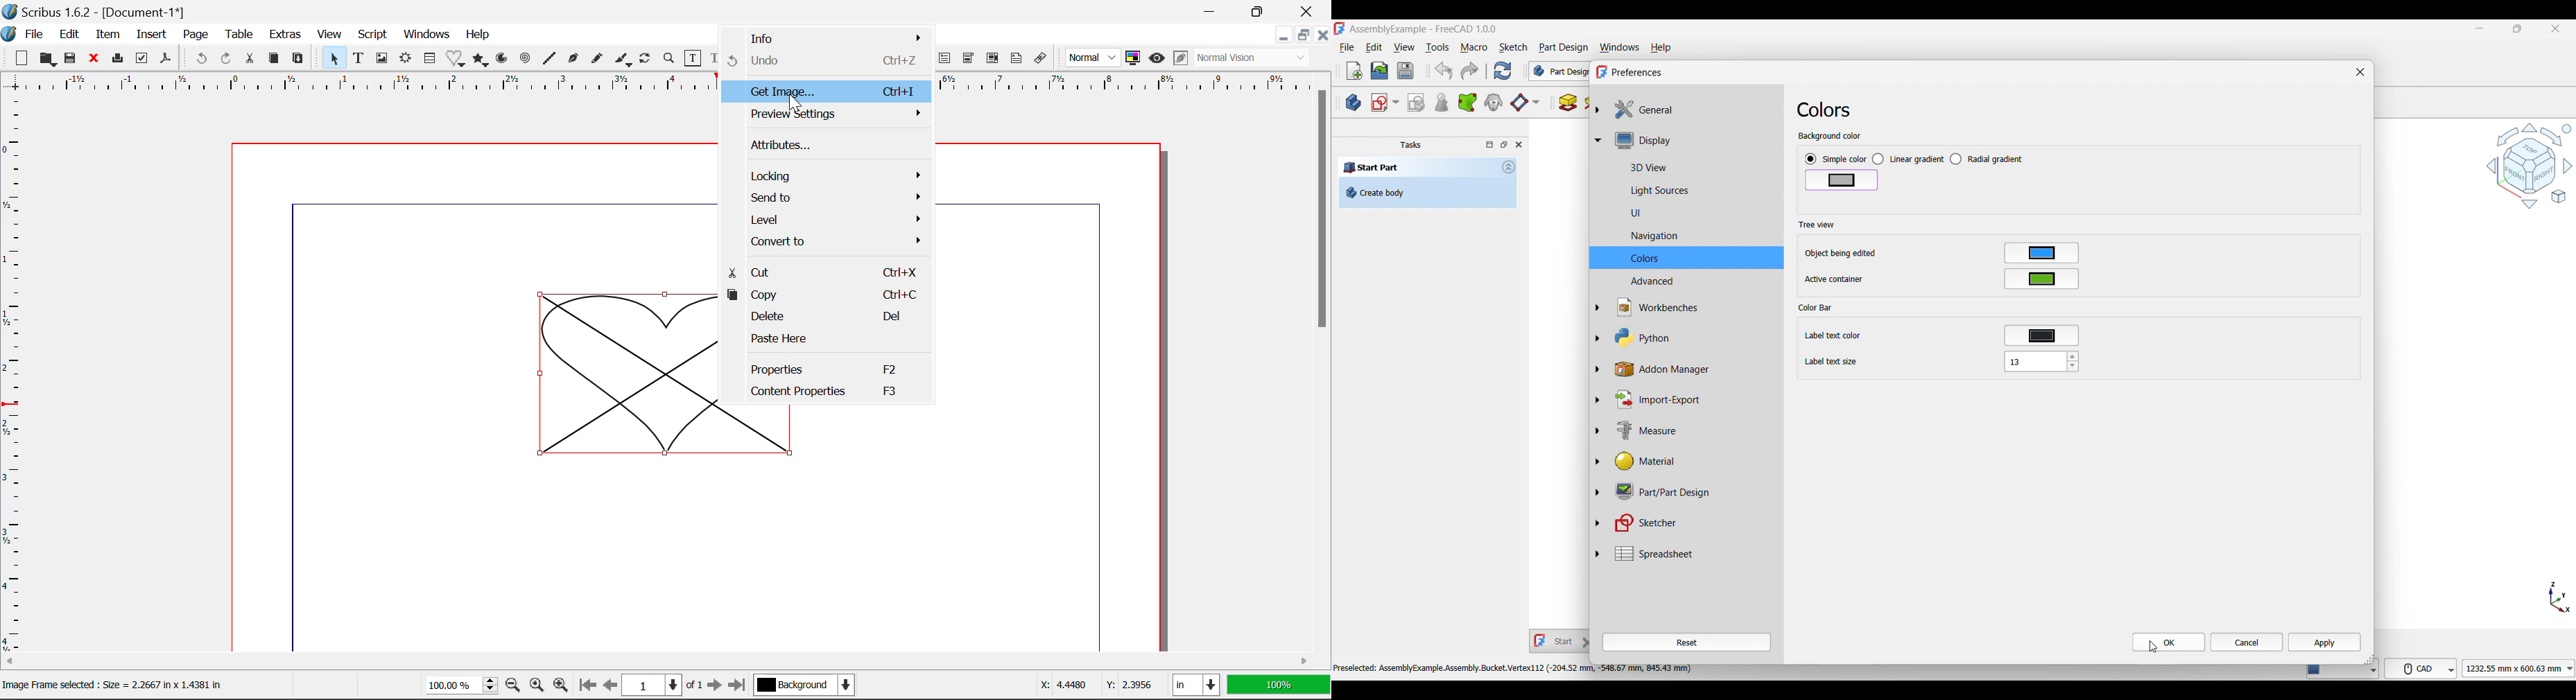  I want to click on Cancel, so click(2247, 642).